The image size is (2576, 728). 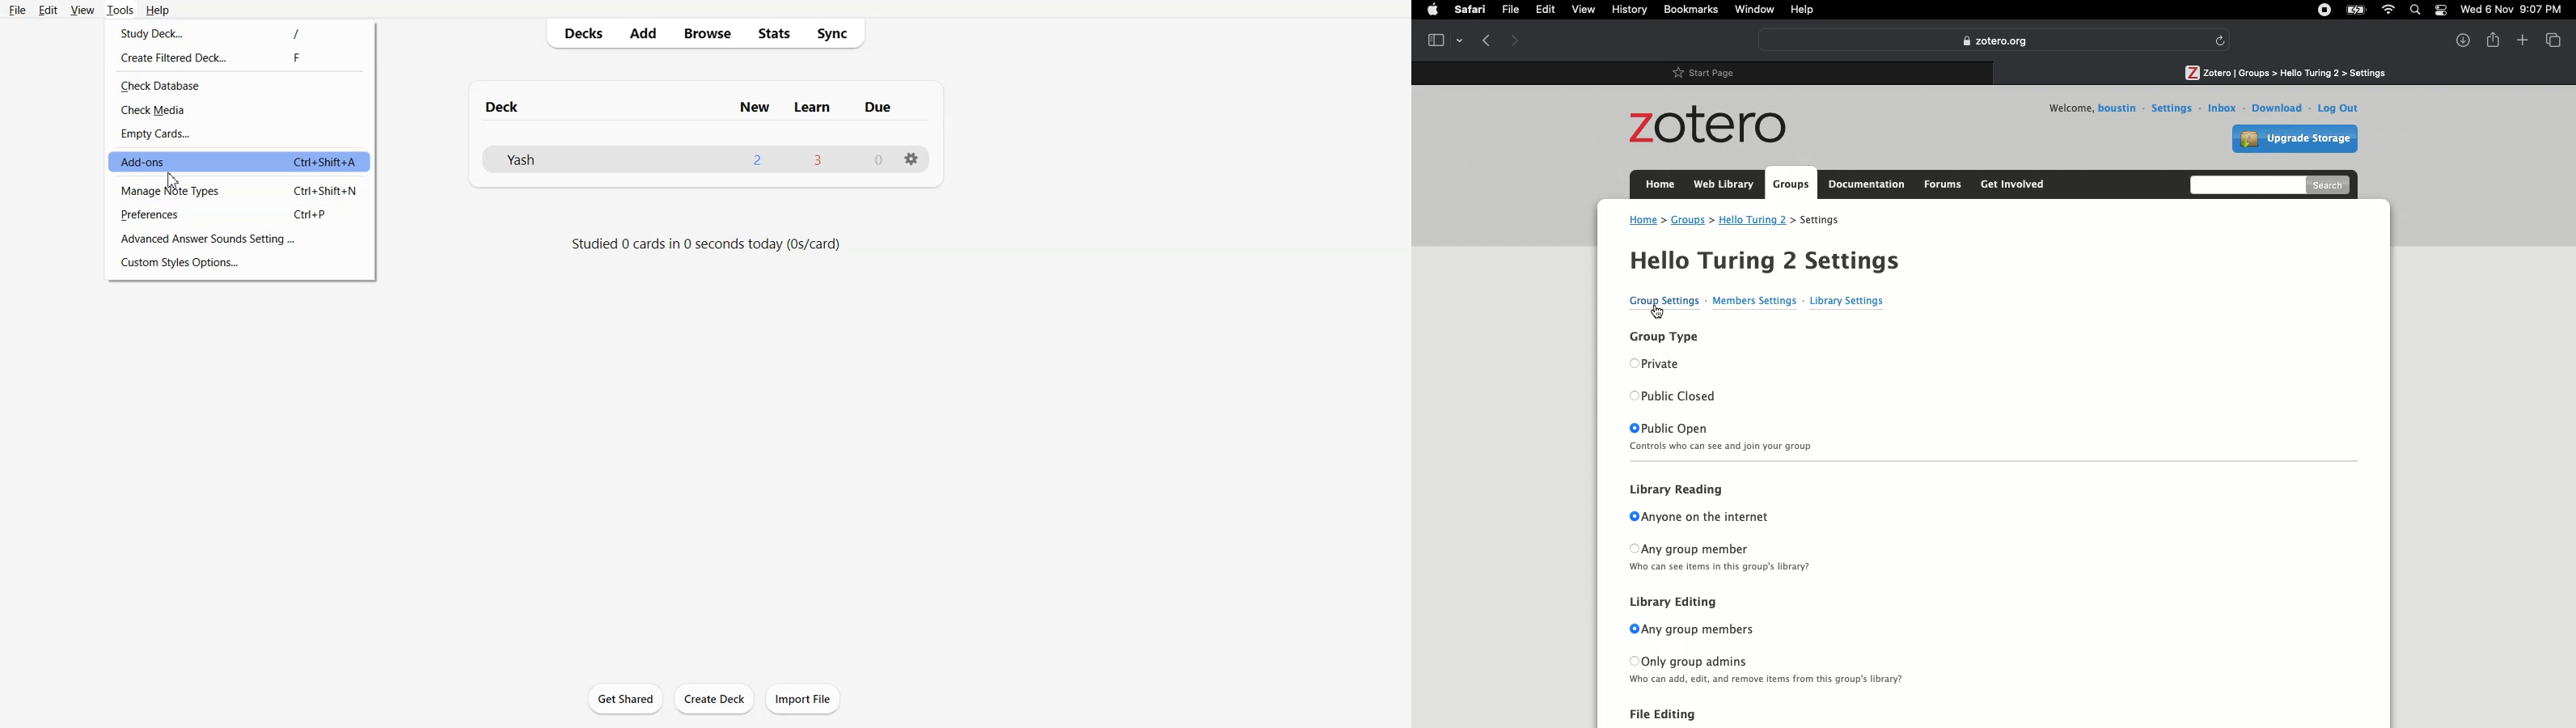 What do you see at coordinates (240, 31) in the screenshot?
I see `Study Deck` at bounding box center [240, 31].